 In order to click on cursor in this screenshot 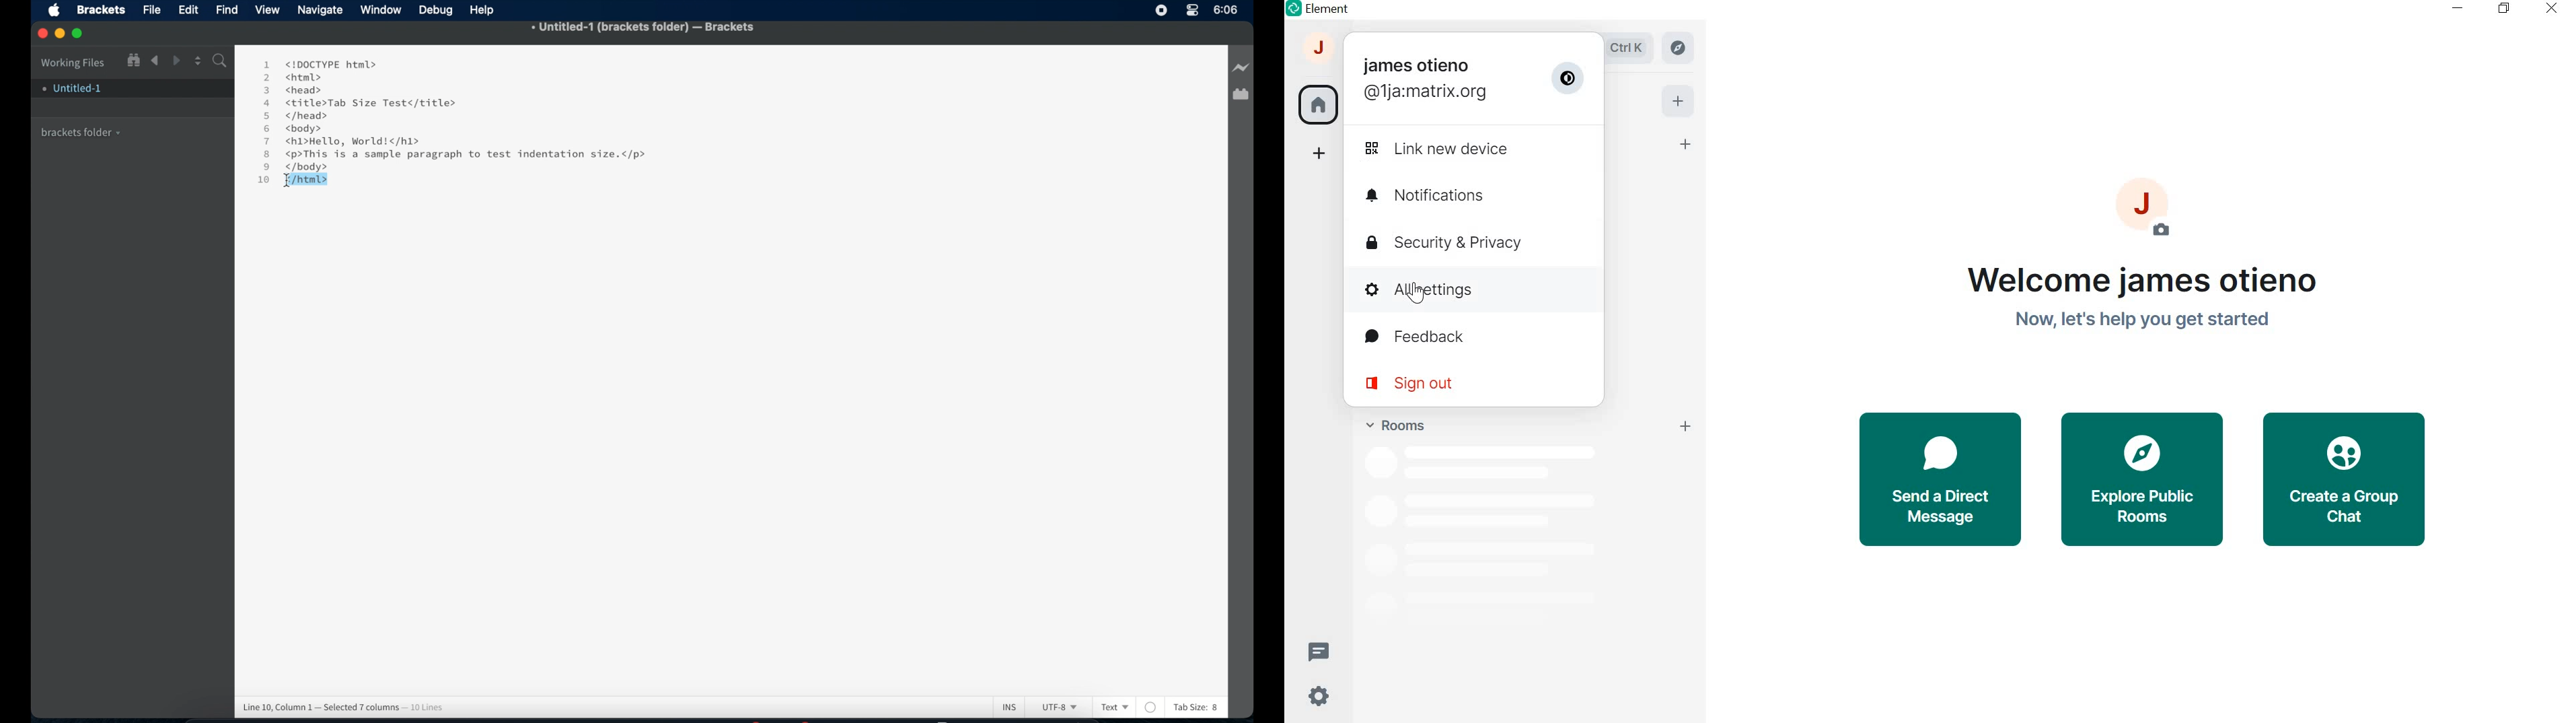, I will do `click(1416, 294)`.